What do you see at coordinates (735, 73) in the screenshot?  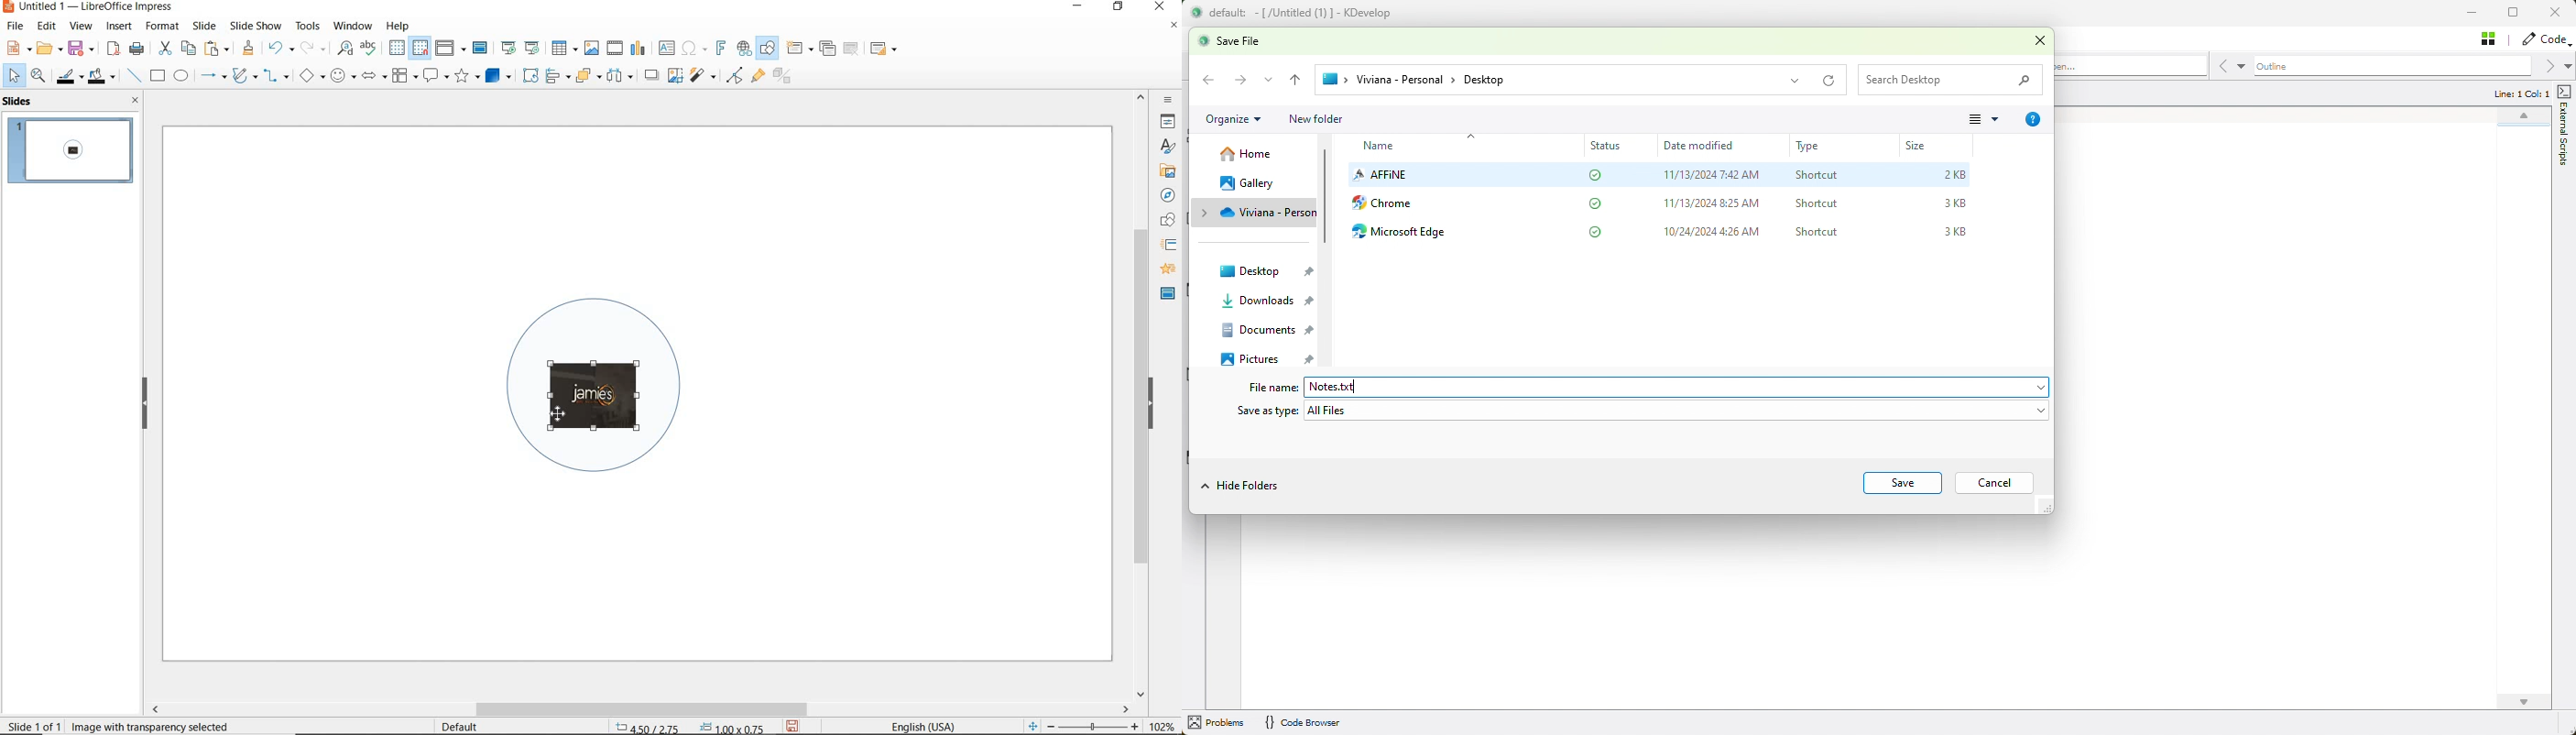 I see `filter` at bounding box center [735, 73].